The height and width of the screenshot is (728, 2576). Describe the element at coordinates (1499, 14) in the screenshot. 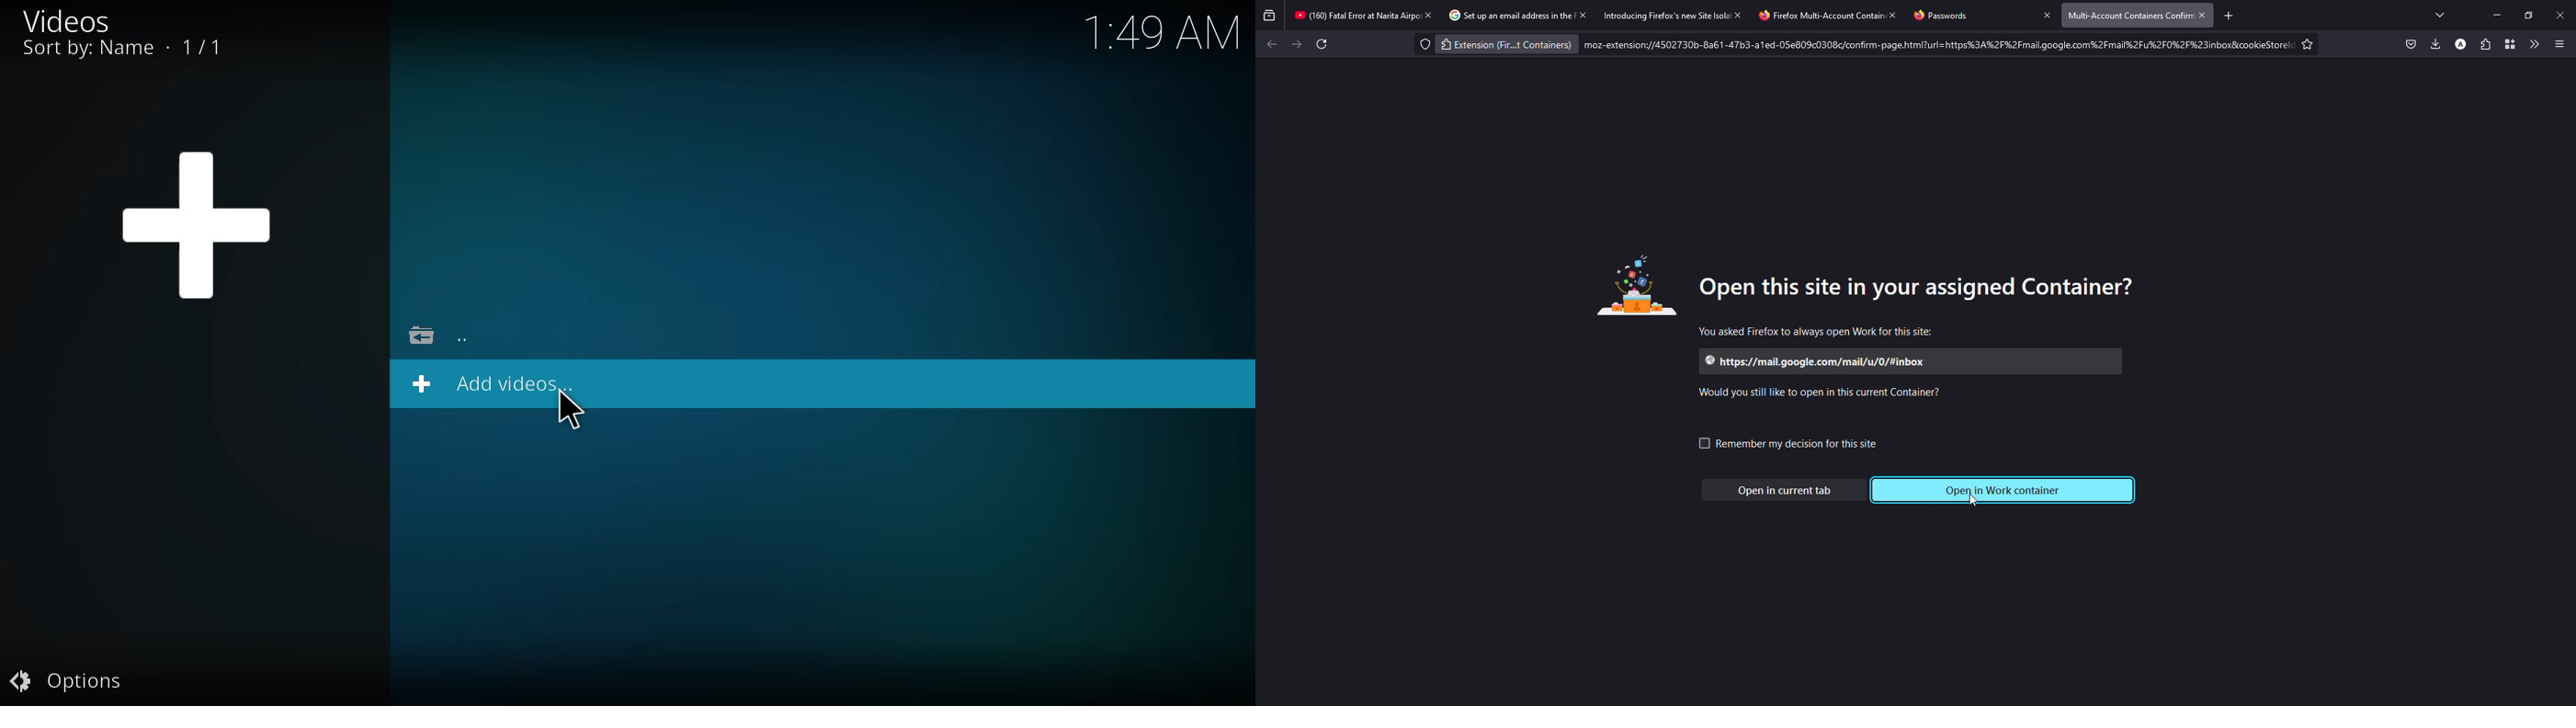

I see `‘Set up an email address i` at that location.